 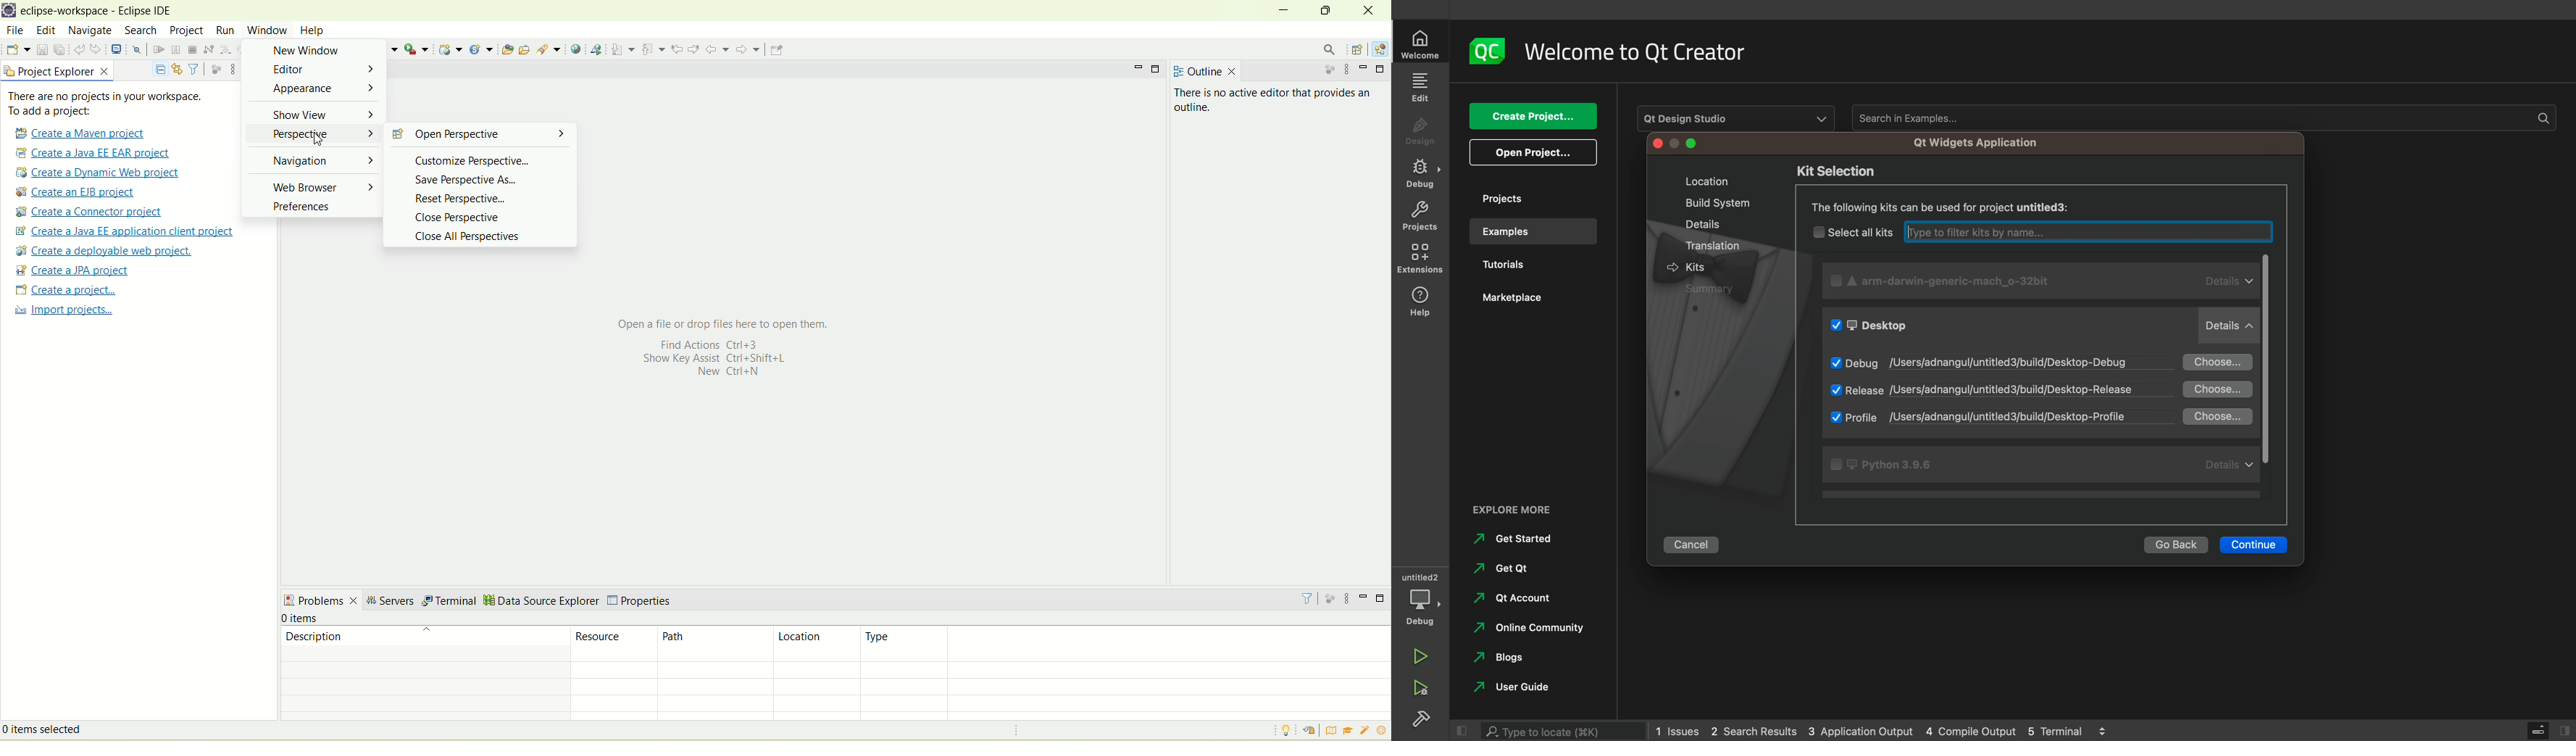 I want to click on , so click(x=1509, y=690).